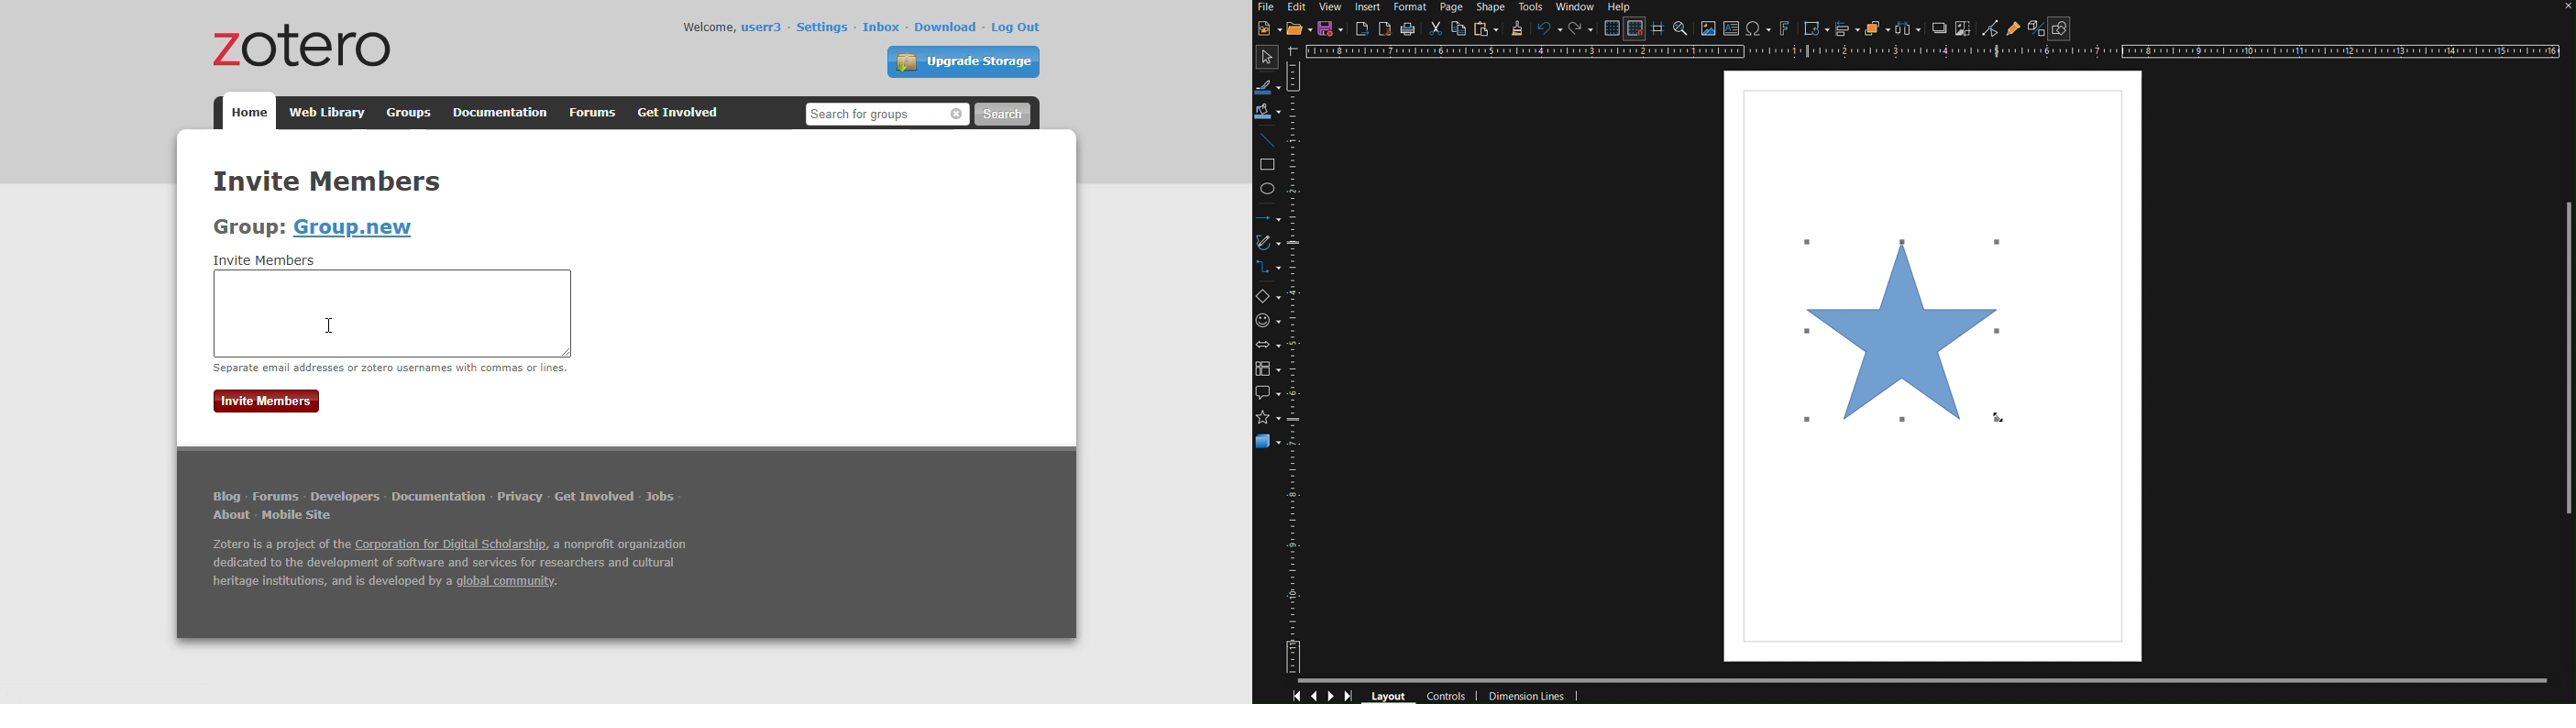  What do you see at coordinates (886, 114) in the screenshot?
I see `search for people` at bounding box center [886, 114].